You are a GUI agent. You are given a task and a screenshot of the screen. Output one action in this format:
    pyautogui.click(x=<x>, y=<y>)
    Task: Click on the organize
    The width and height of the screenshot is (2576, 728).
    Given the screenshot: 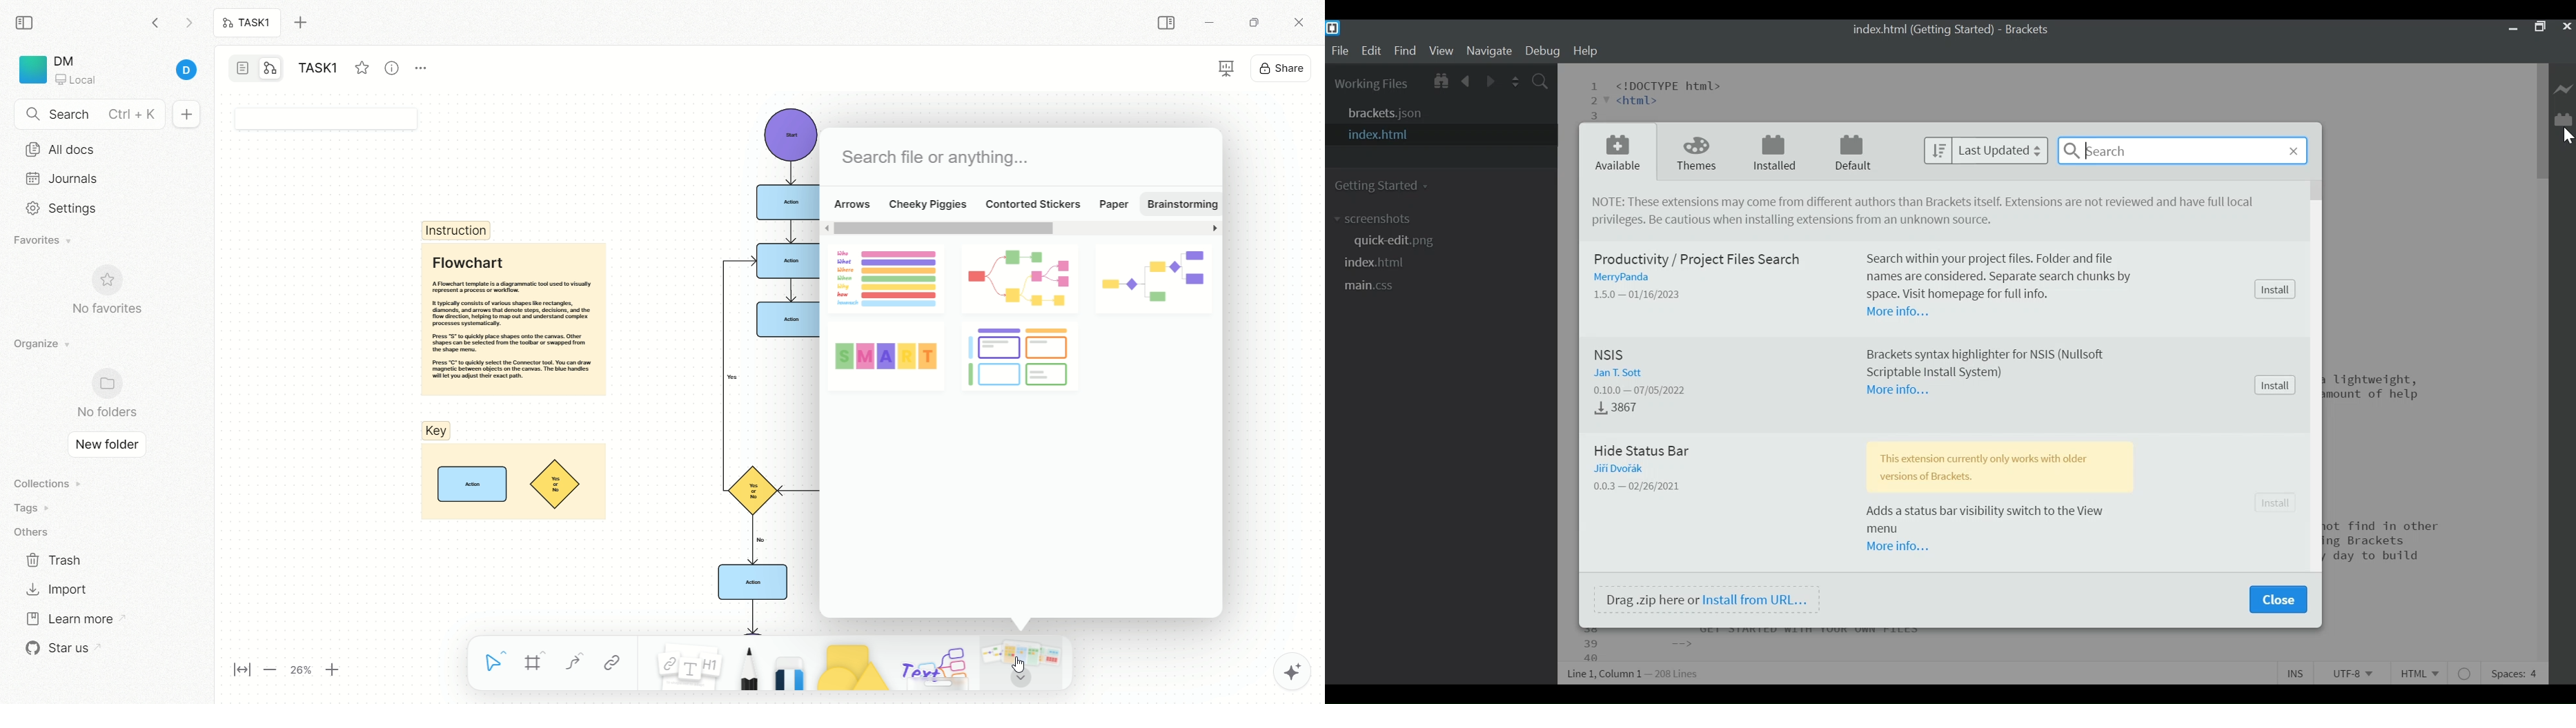 What is the action you would take?
    pyautogui.click(x=38, y=344)
    